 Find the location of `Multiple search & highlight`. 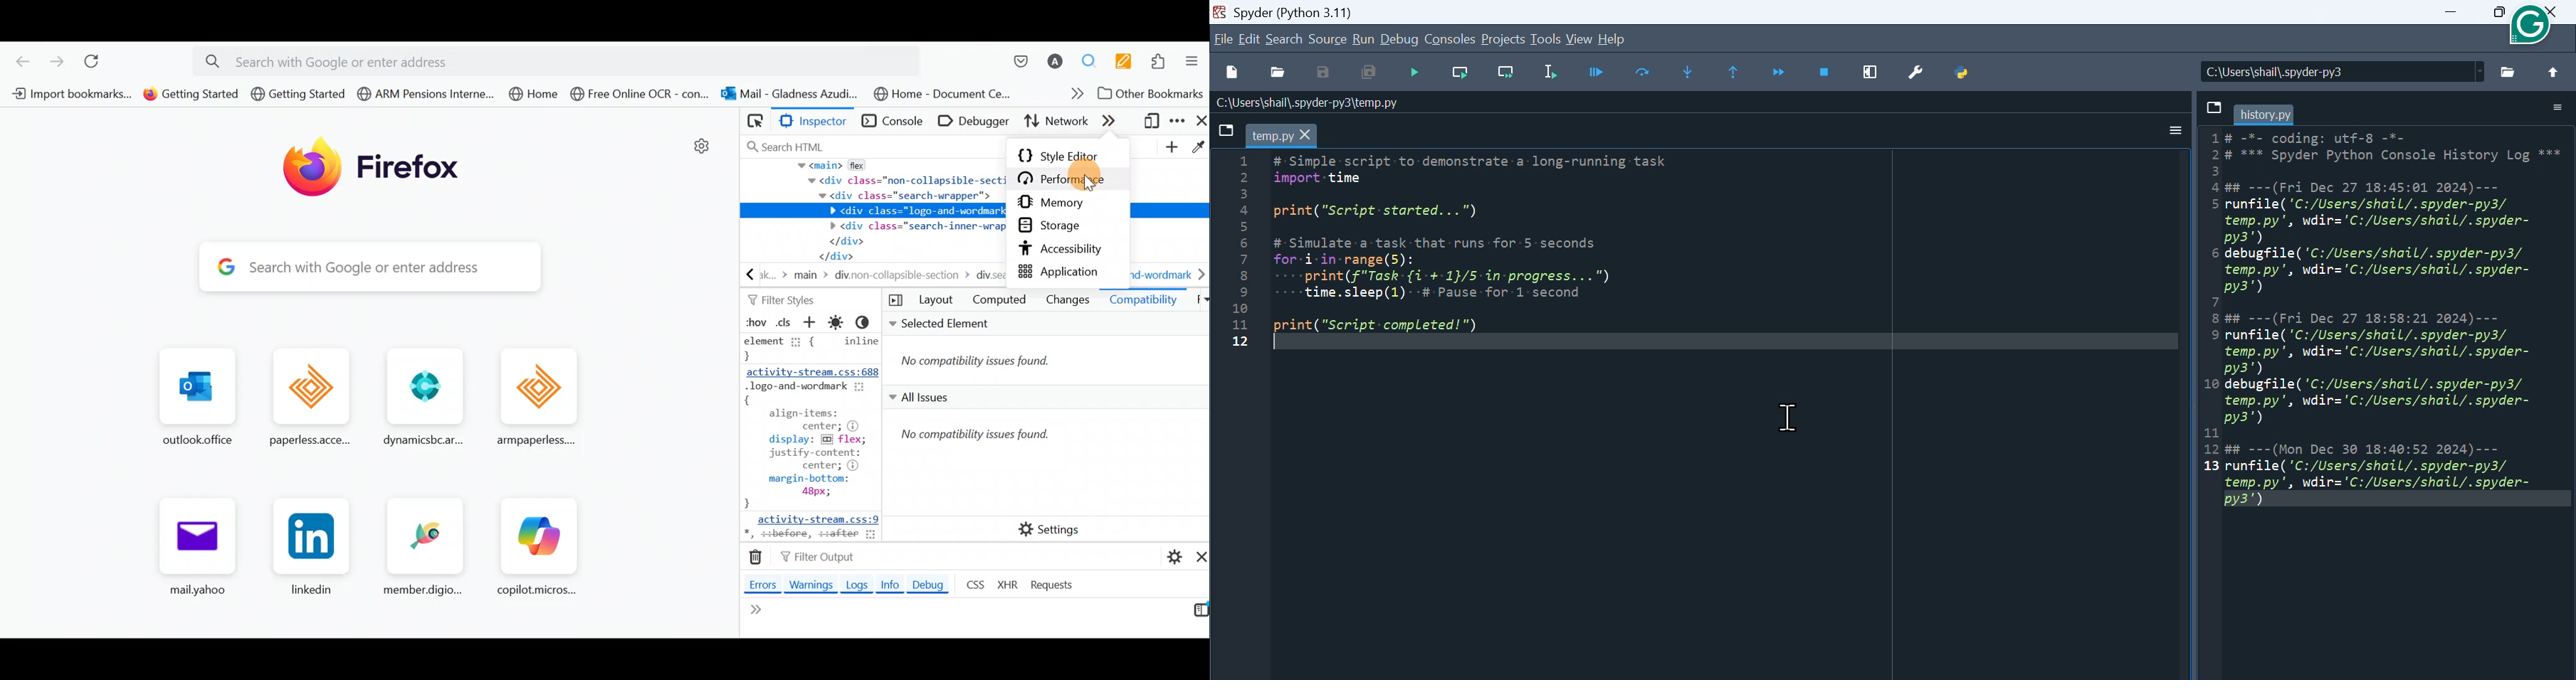

Multiple search & highlight is located at coordinates (1094, 60).